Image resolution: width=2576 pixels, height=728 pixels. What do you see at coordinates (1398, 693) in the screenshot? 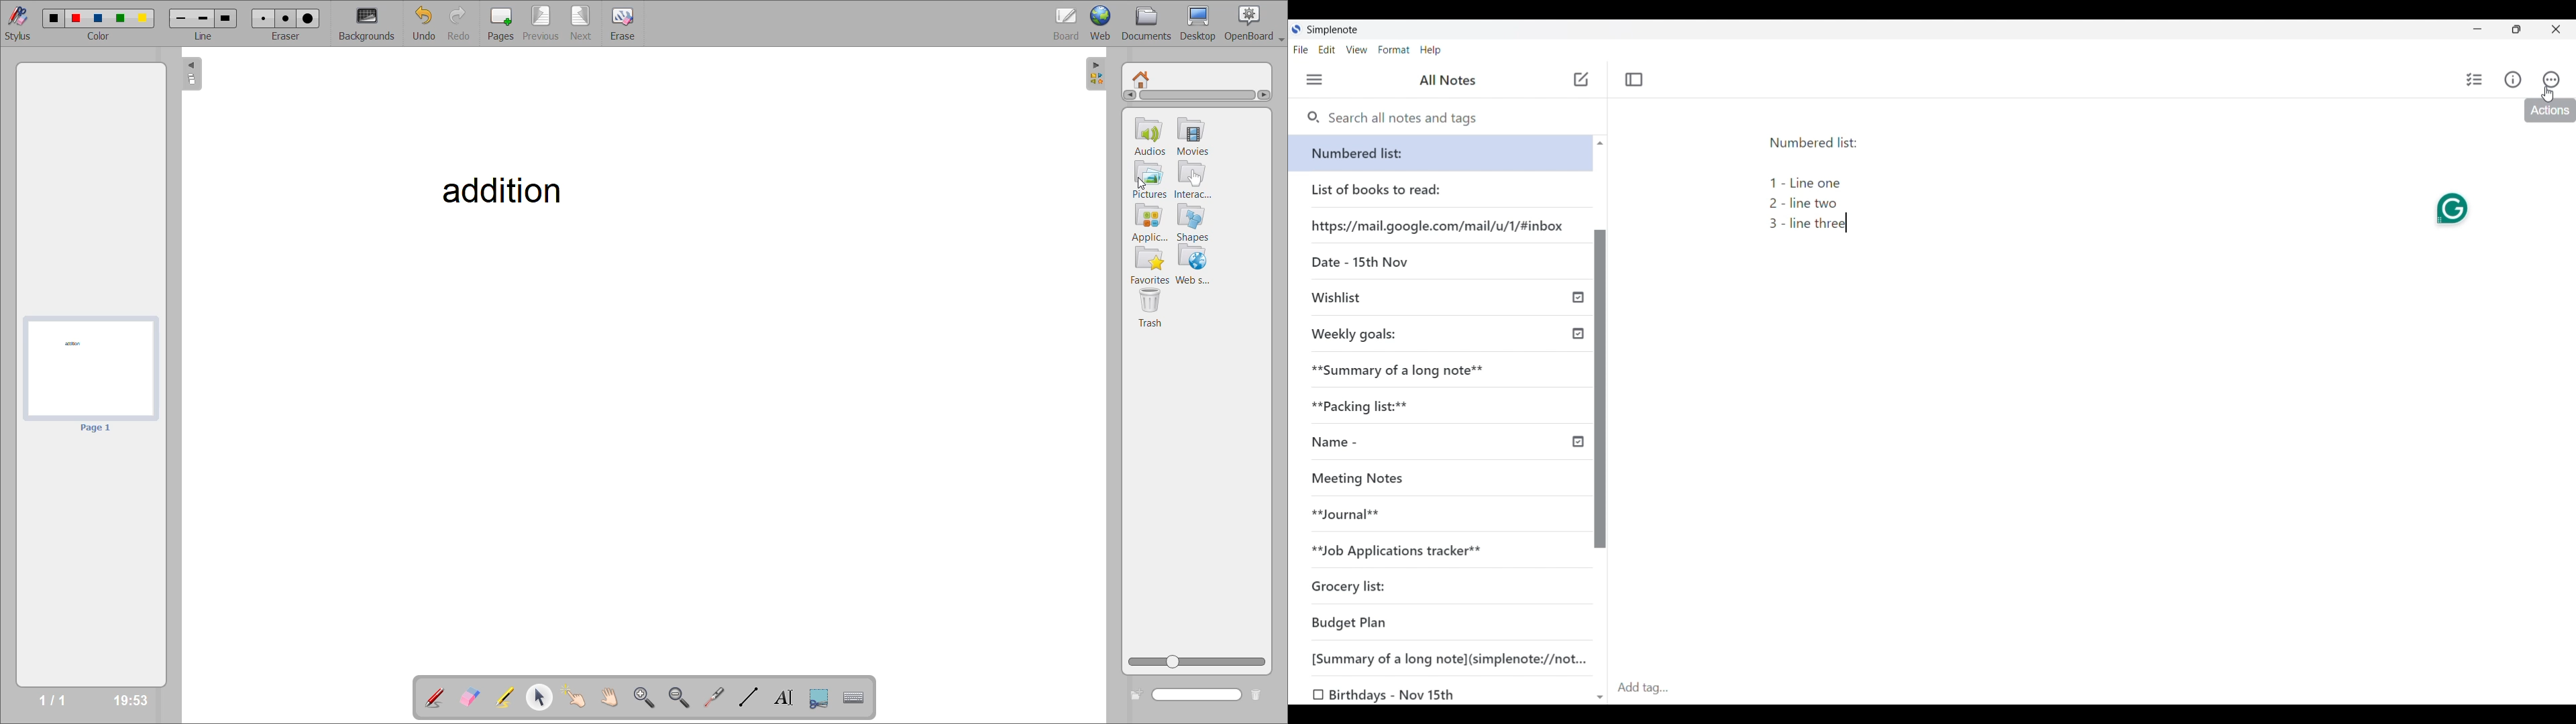
I see `Birthdays - Nov 15th` at bounding box center [1398, 693].